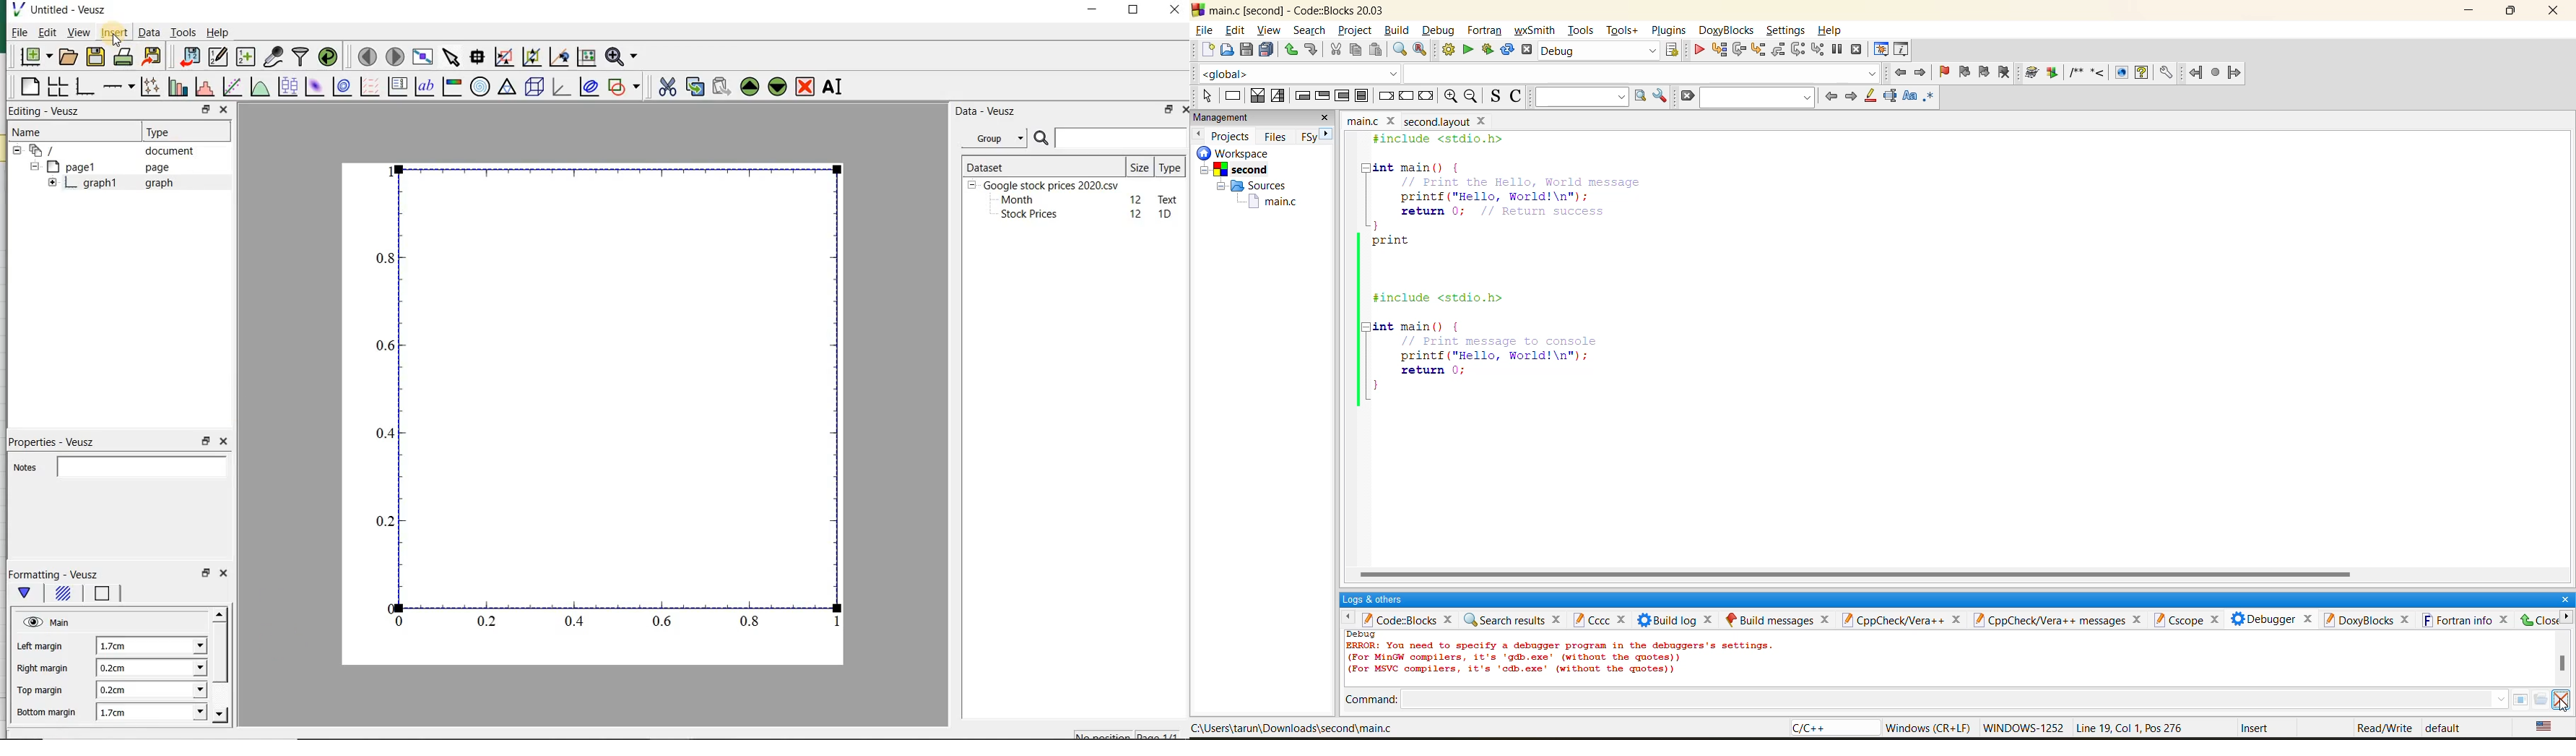 This screenshot has height=756, width=2576. What do you see at coordinates (585, 57) in the screenshot?
I see `click to reset graph axes` at bounding box center [585, 57].